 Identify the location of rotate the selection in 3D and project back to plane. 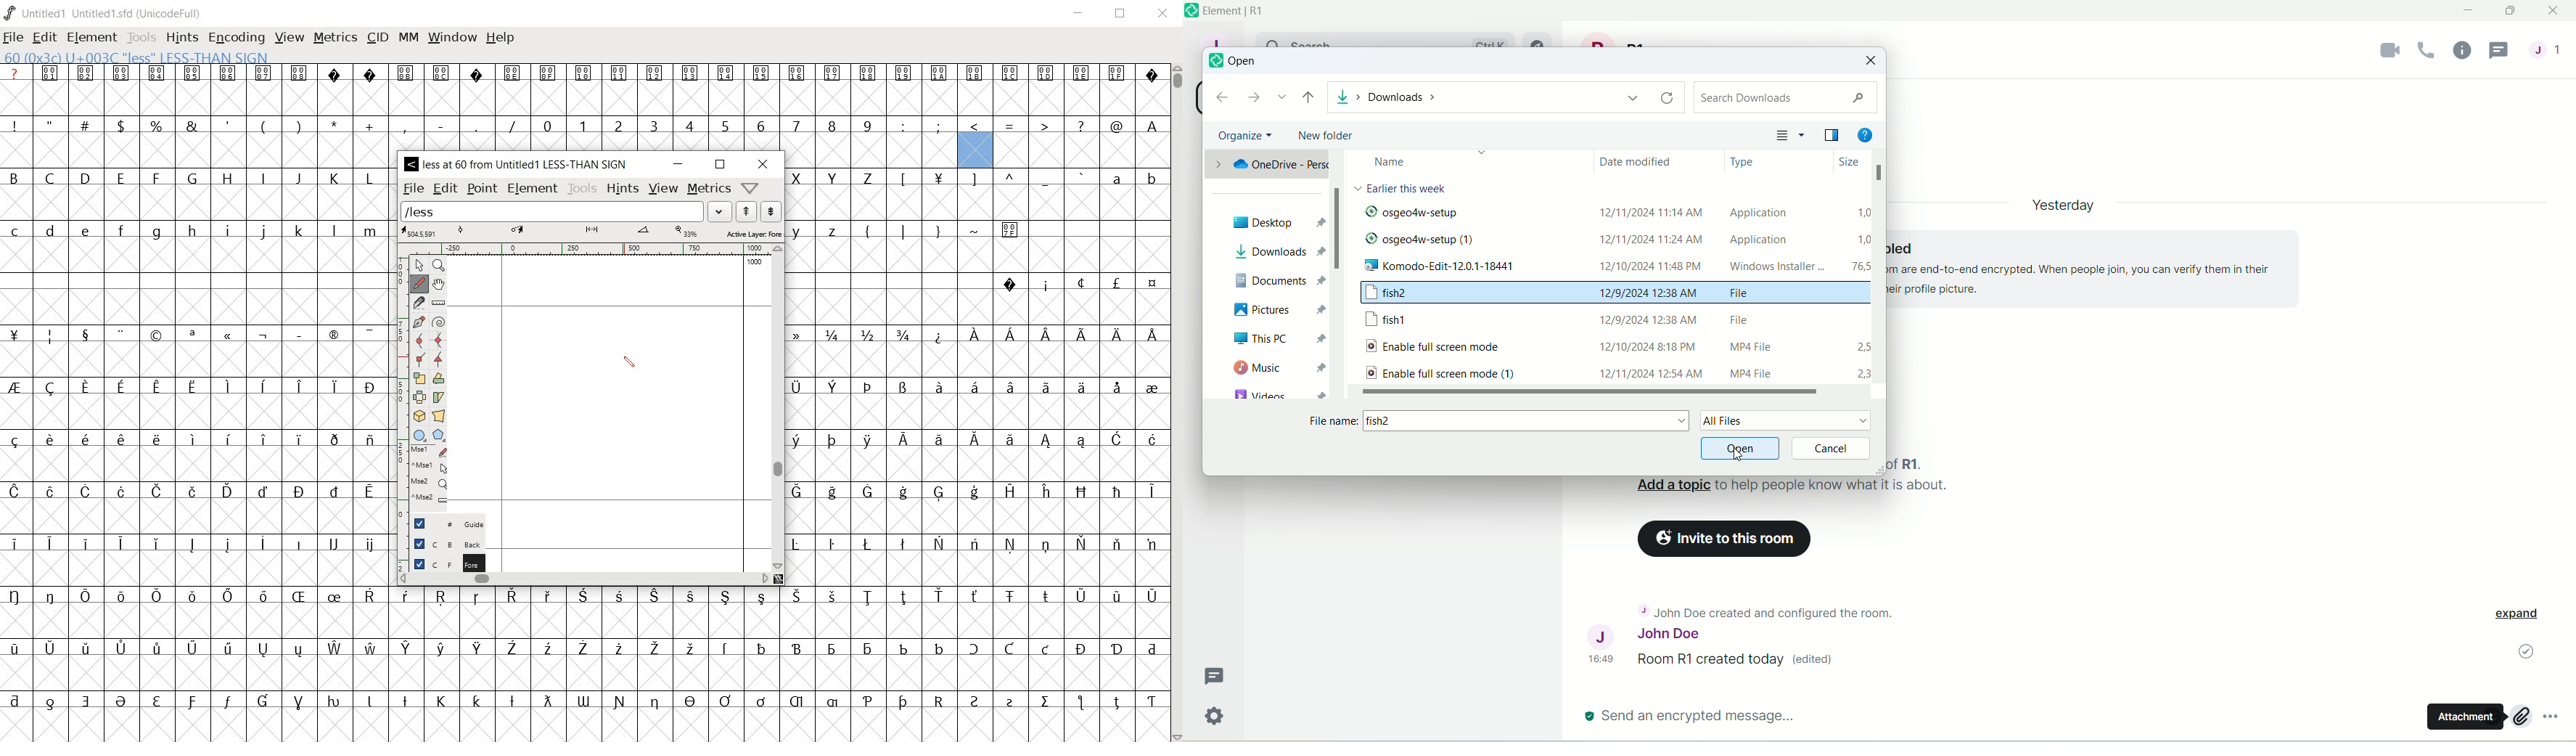
(419, 416).